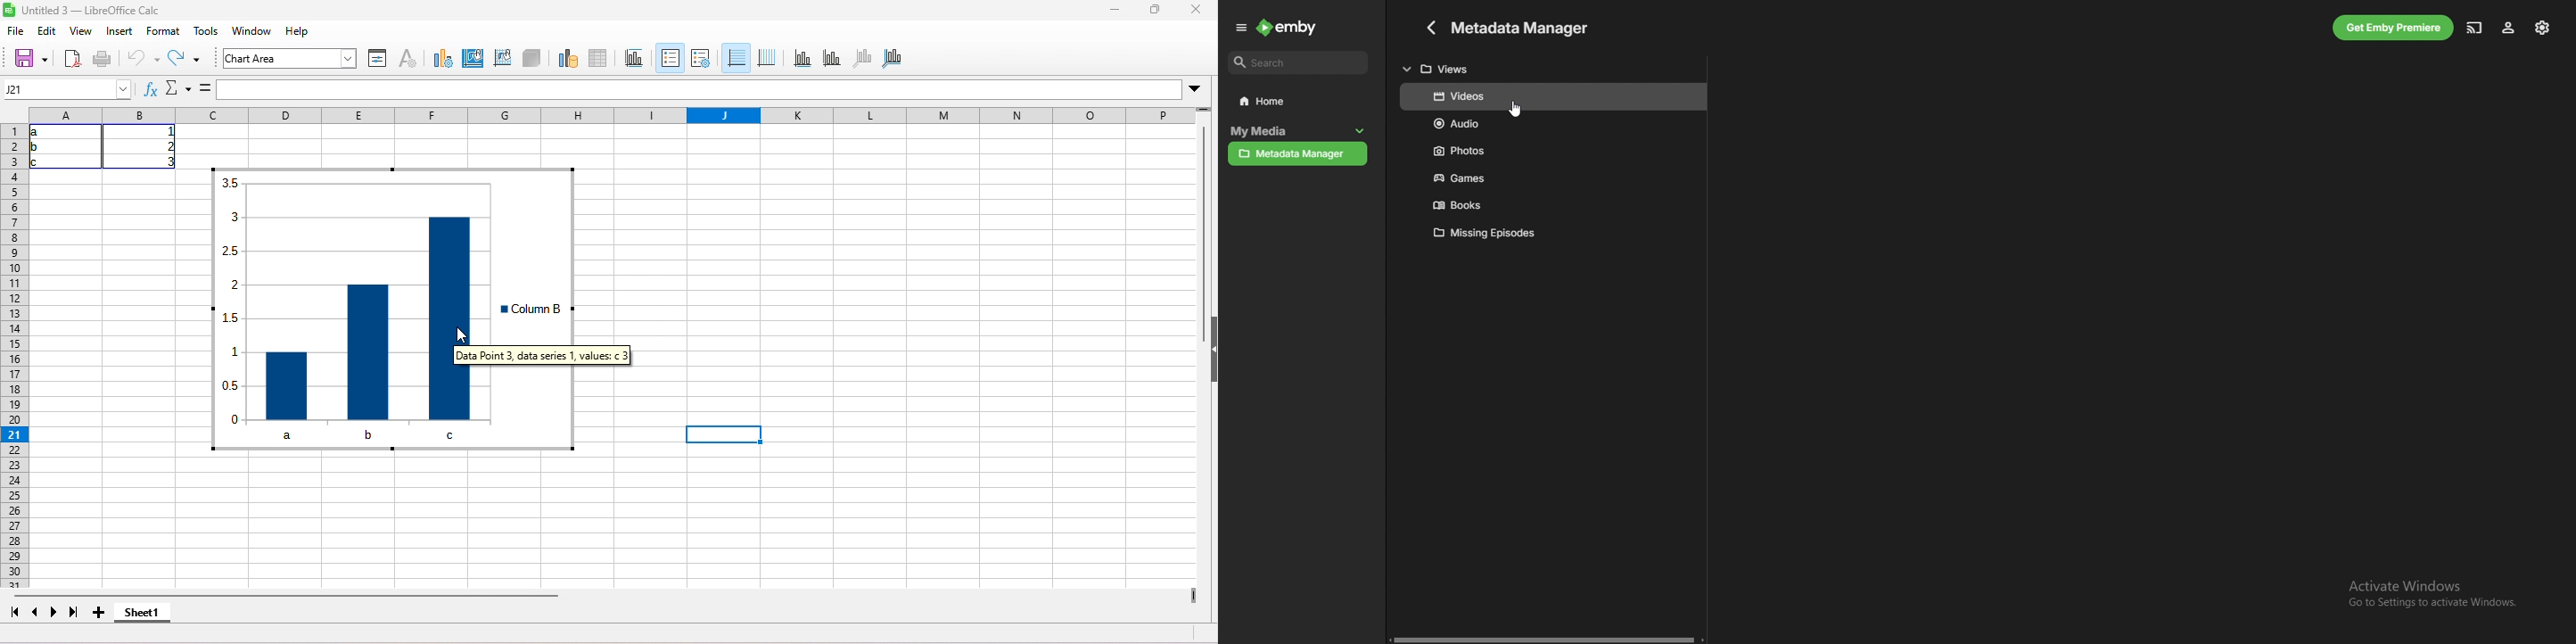  I want to click on vertical grides, so click(768, 58).